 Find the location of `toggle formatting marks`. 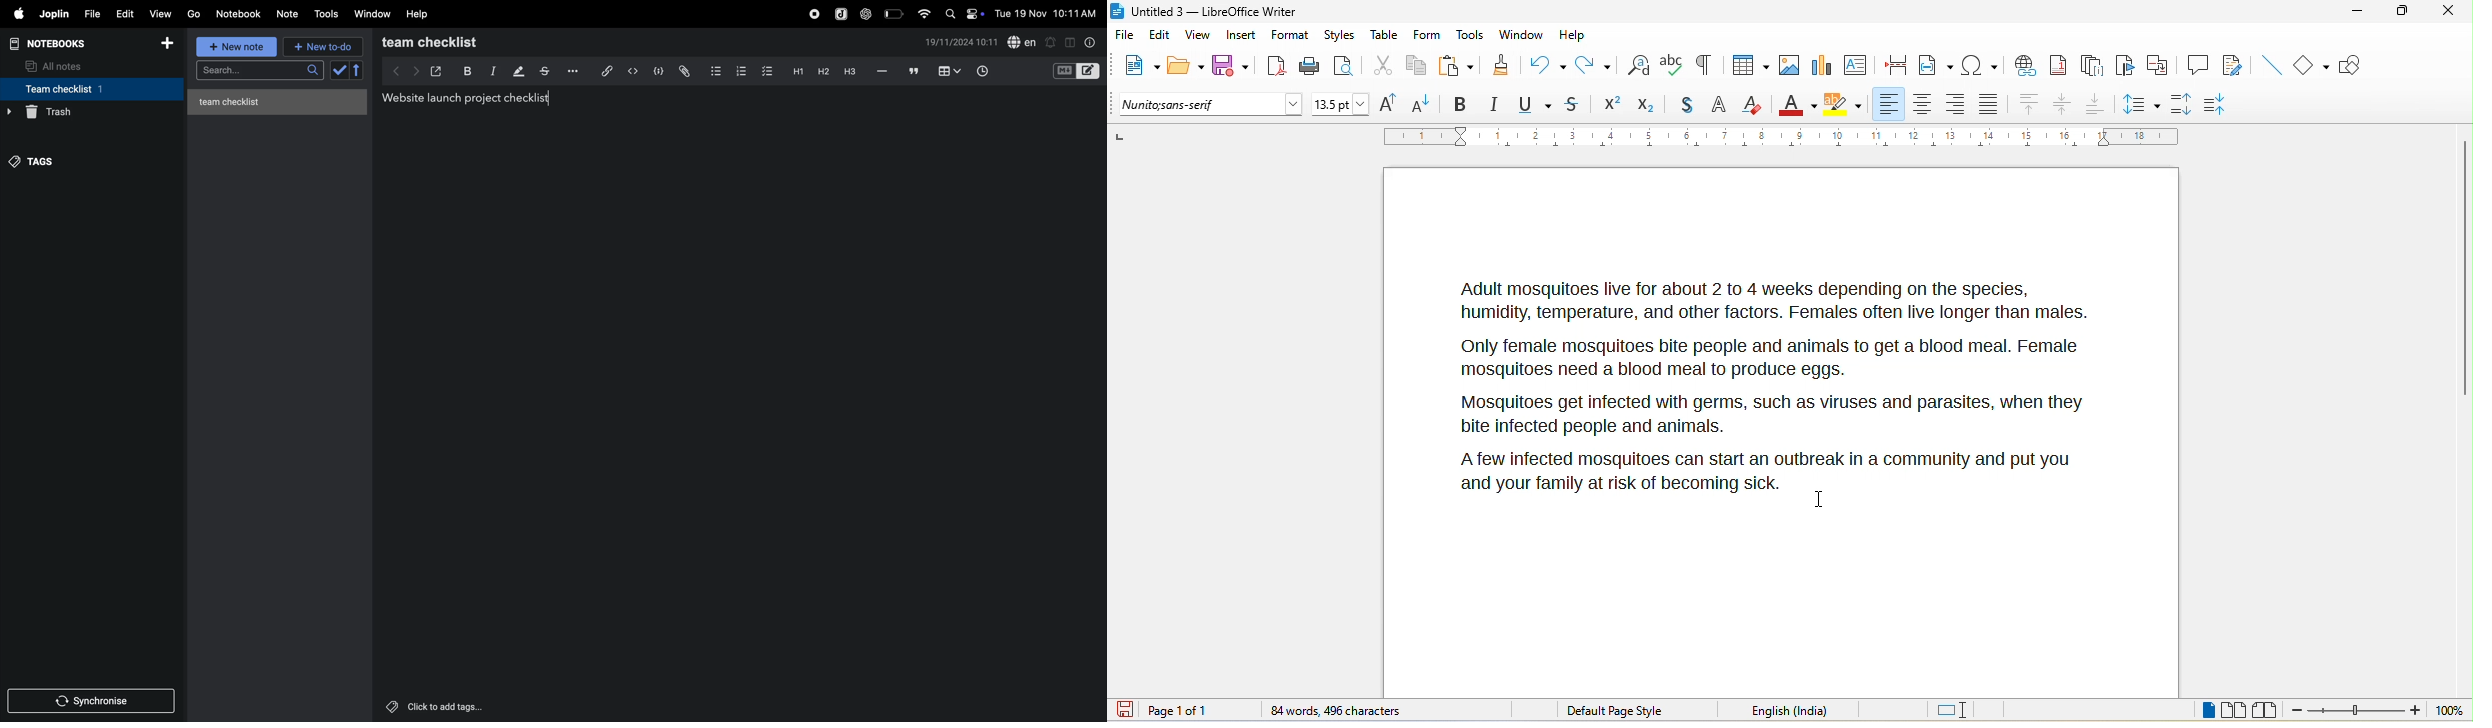

toggle formatting marks is located at coordinates (1703, 65).